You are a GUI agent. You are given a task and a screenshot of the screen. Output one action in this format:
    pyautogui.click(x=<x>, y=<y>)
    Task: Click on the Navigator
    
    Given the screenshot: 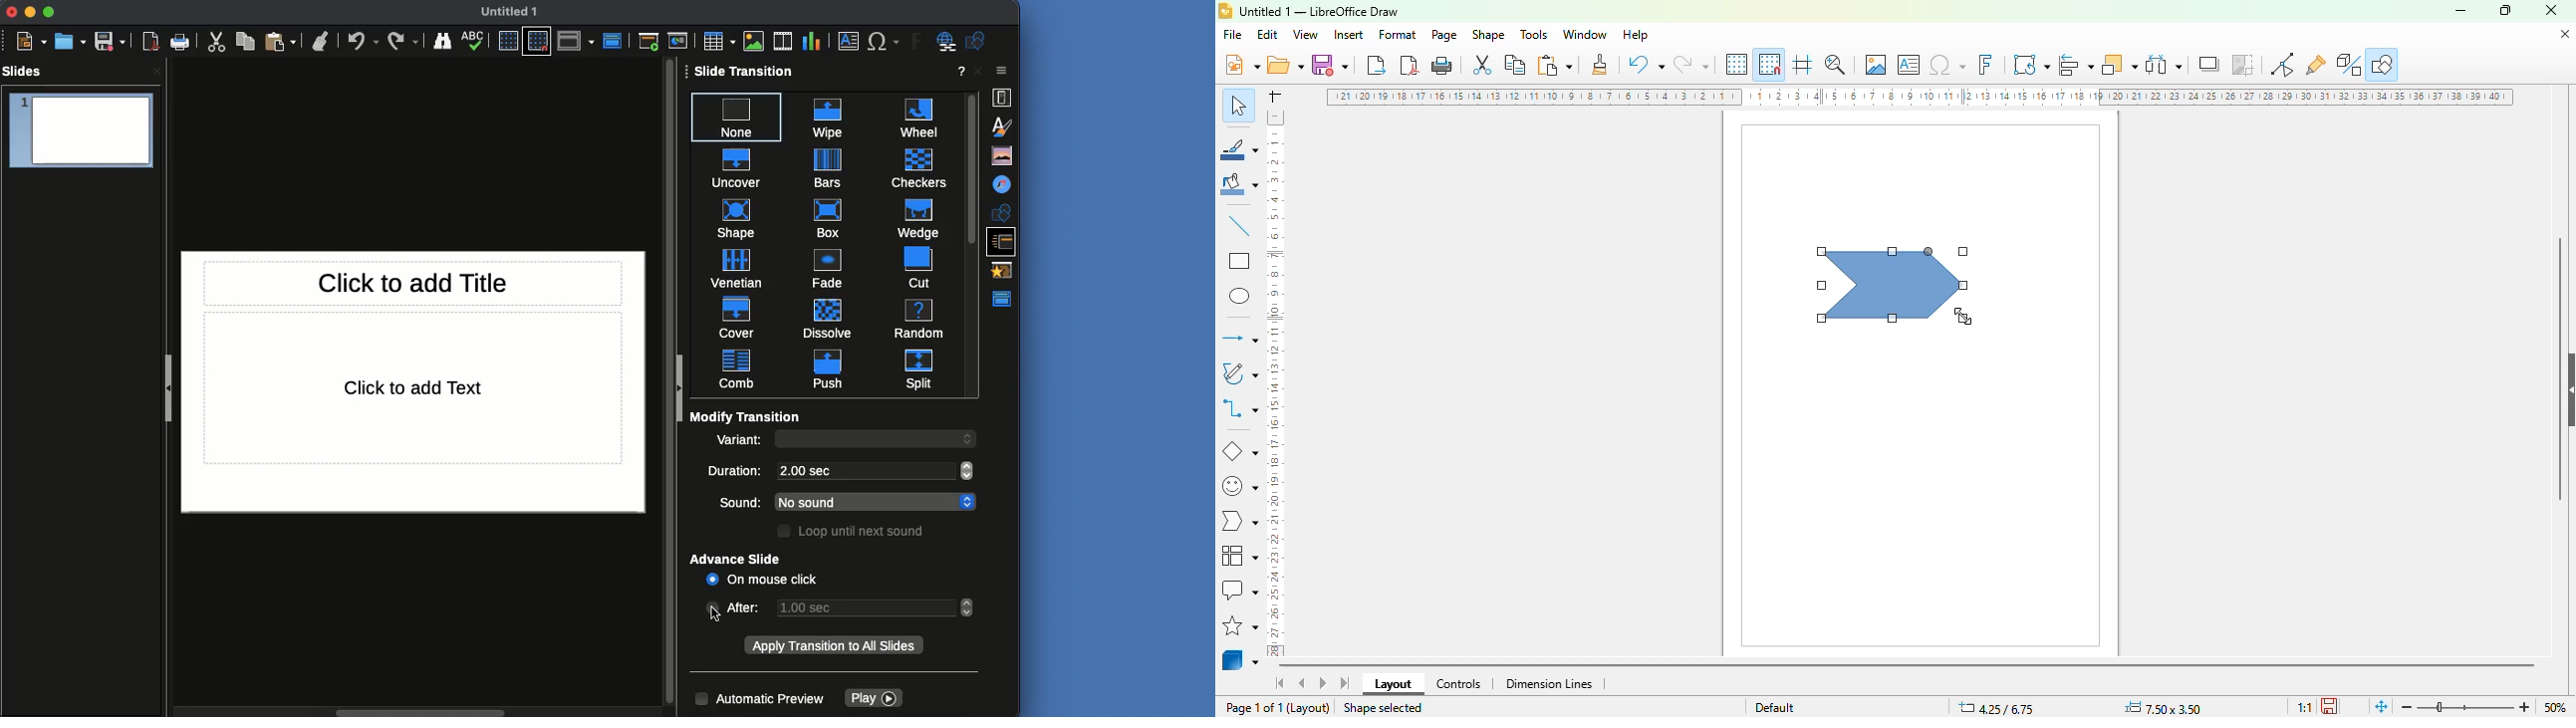 What is the action you would take?
    pyautogui.click(x=1003, y=184)
    